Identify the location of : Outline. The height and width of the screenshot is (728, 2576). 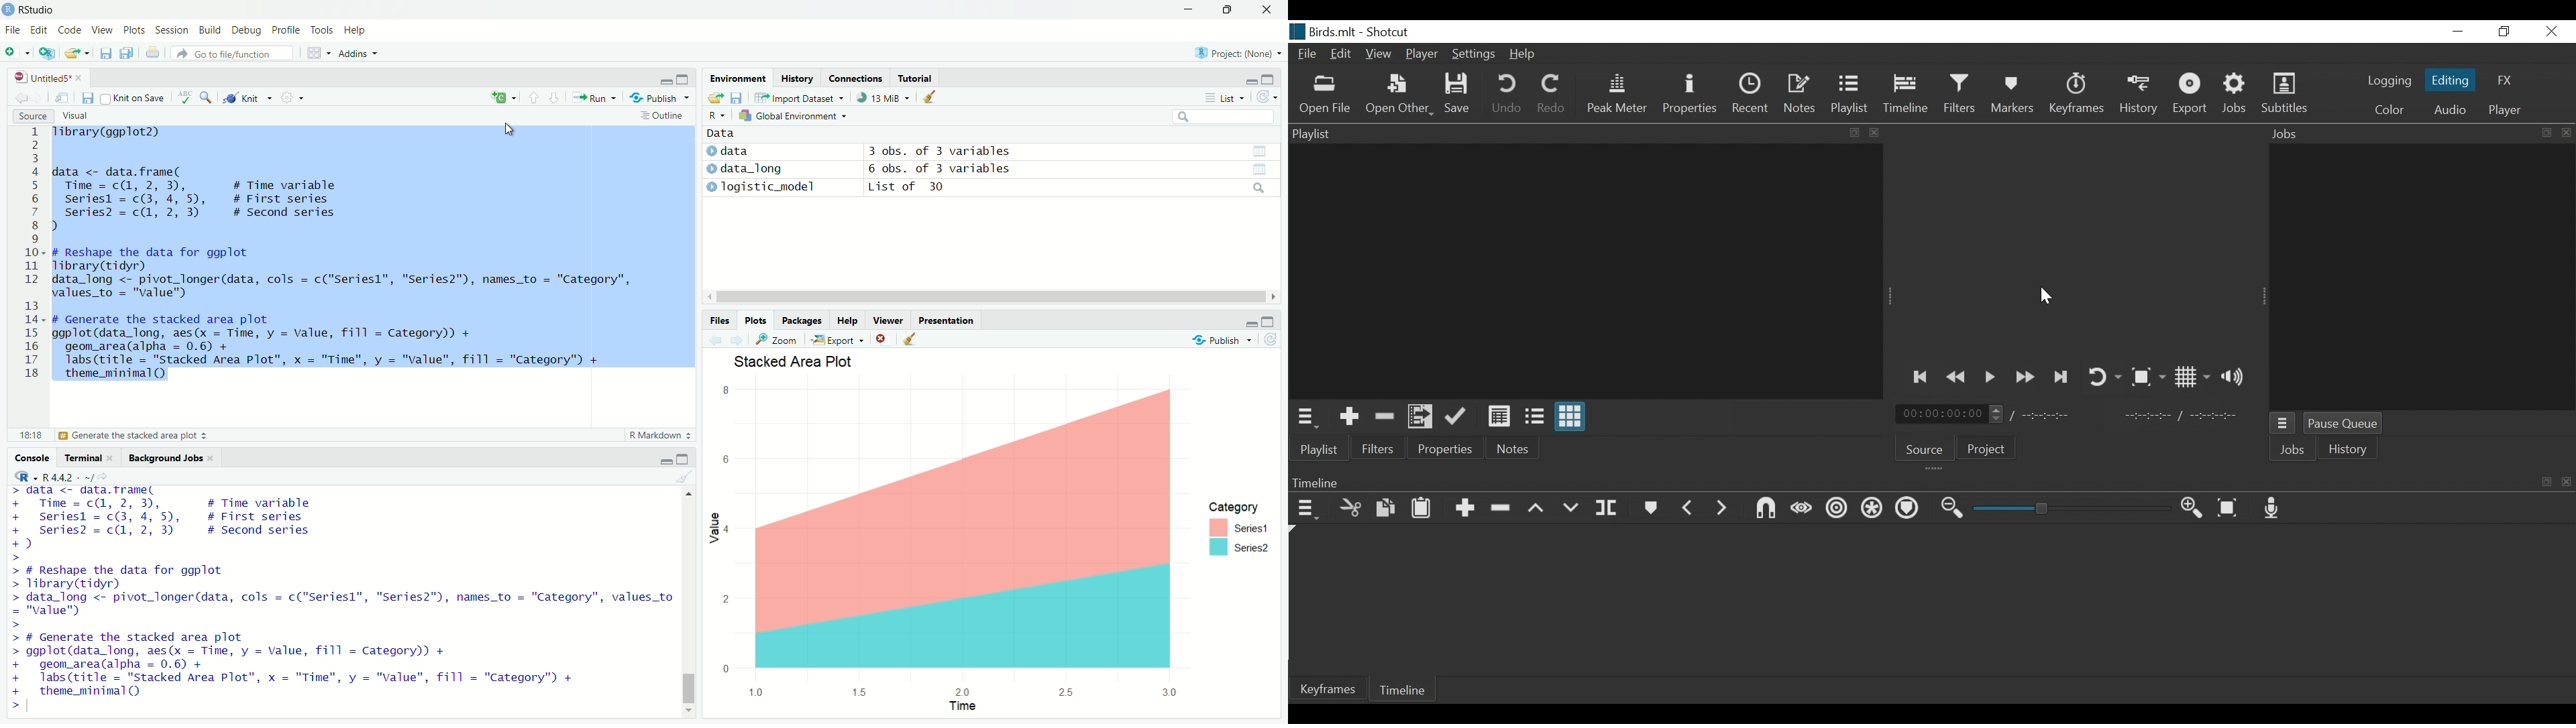
(667, 117).